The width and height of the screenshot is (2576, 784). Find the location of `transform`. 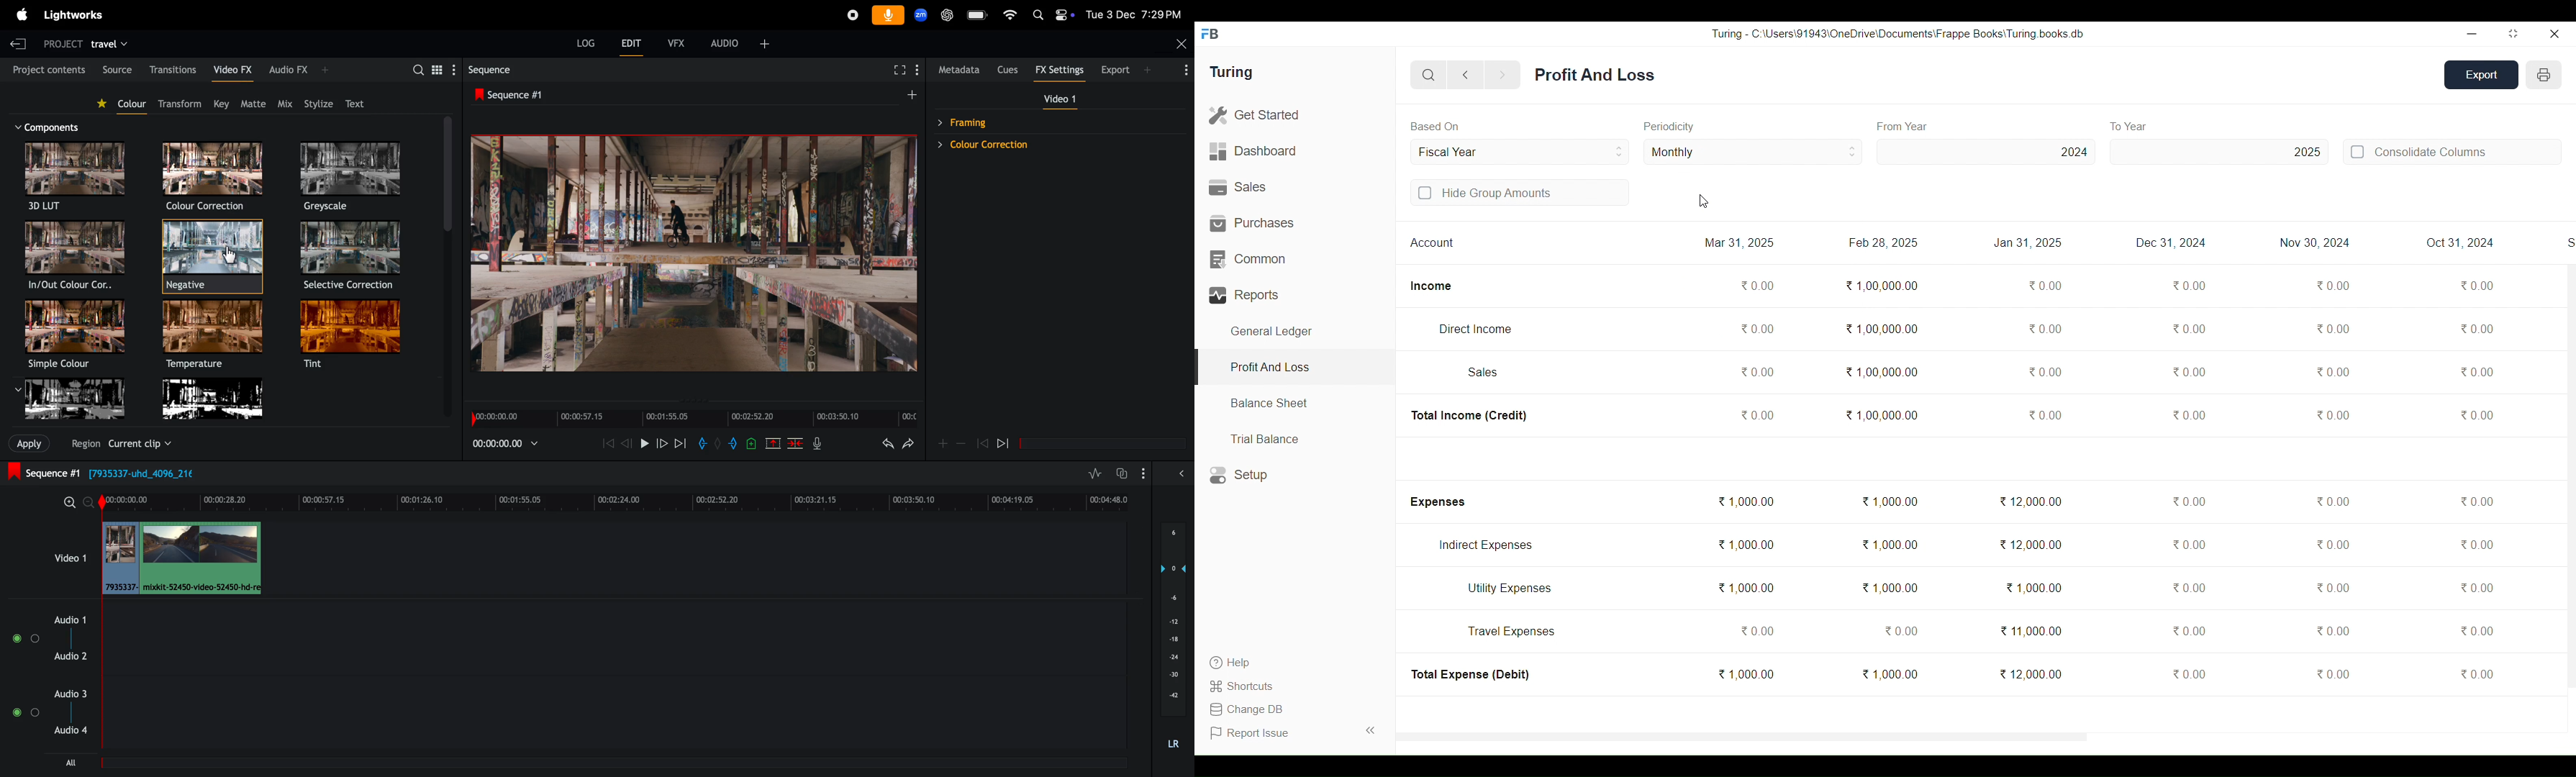

transform is located at coordinates (183, 102).